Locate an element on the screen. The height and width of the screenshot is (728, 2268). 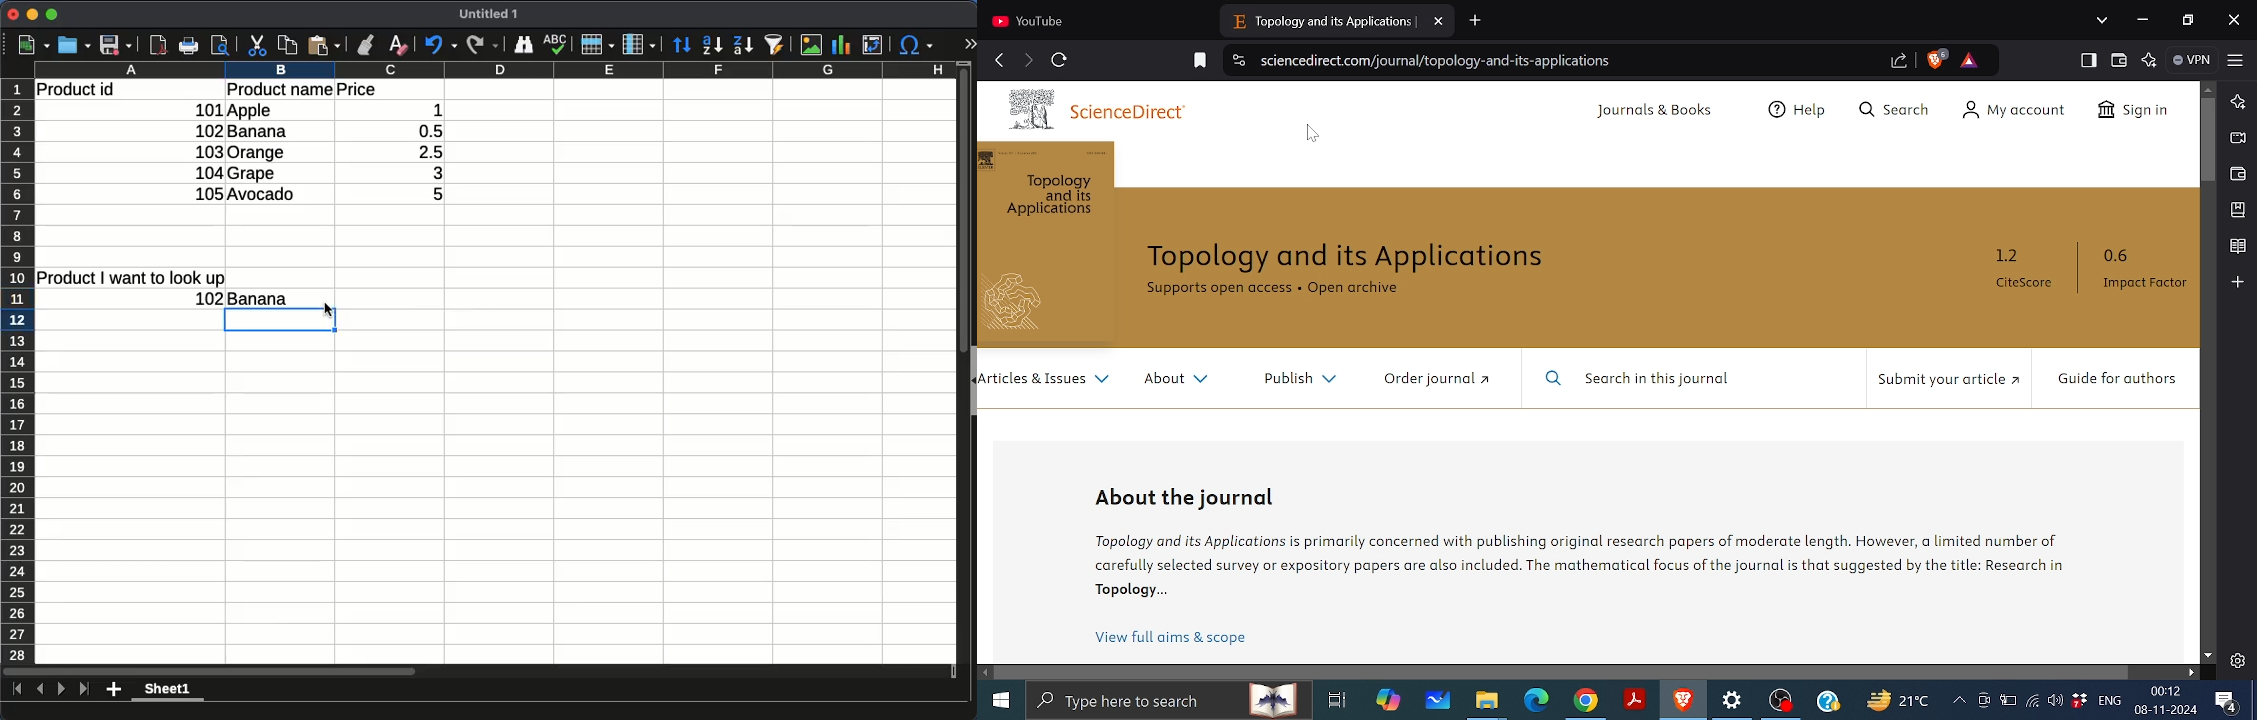
ascending  is located at coordinates (712, 45).